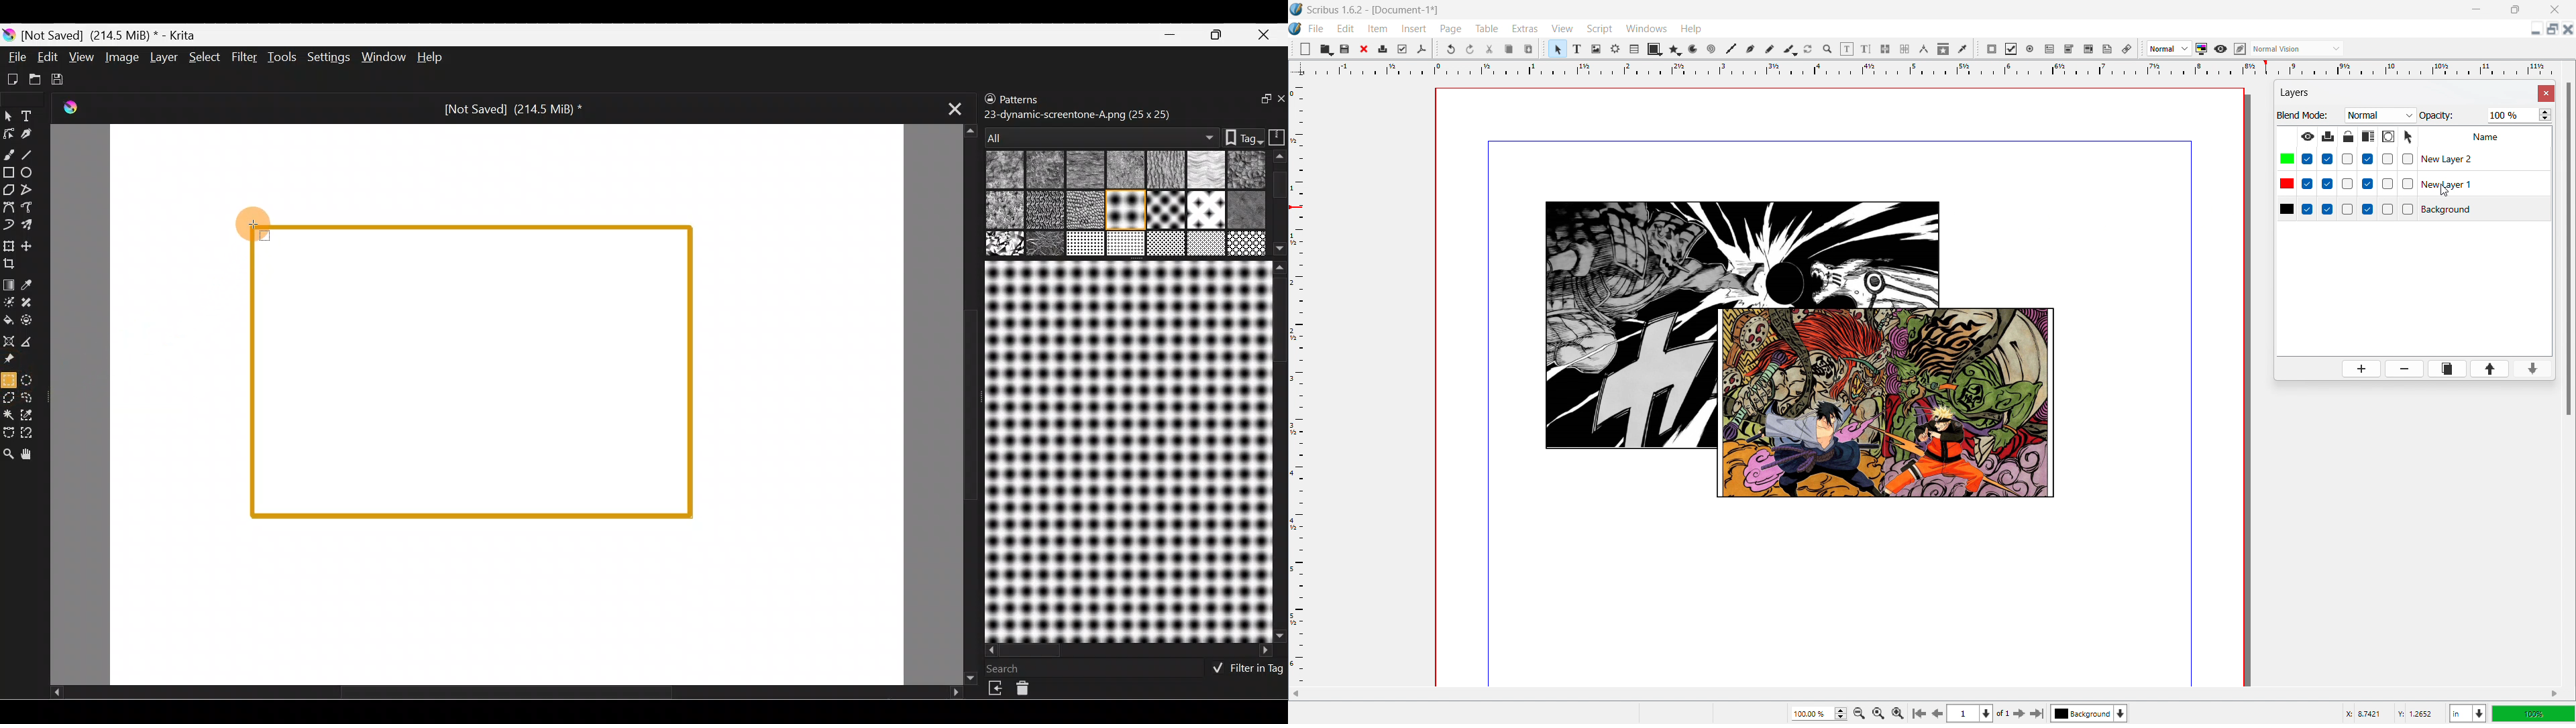 This screenshot has width=2576, height=728. Describe the element at coordinates (1043, 170) in the screenshot. I see `02 rough-canvas.png` at that location.